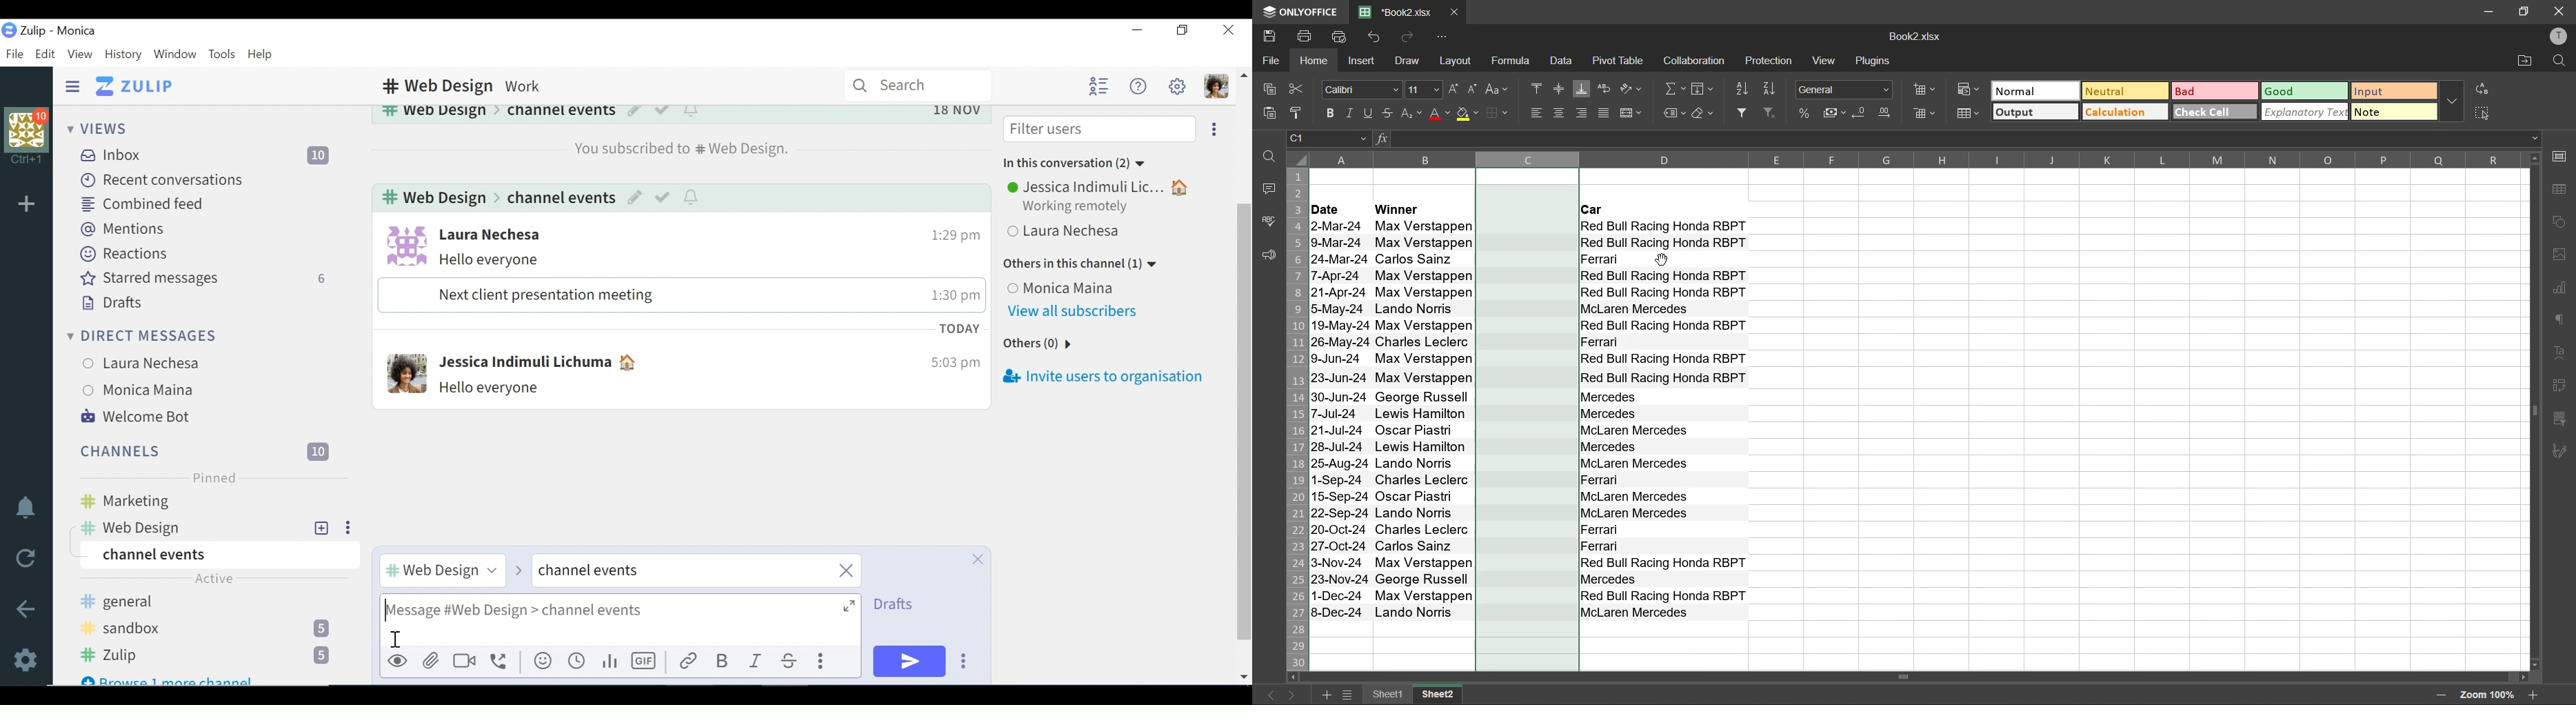 The image size is (2576, 728). I want to click on number format , so click(1842, 90).